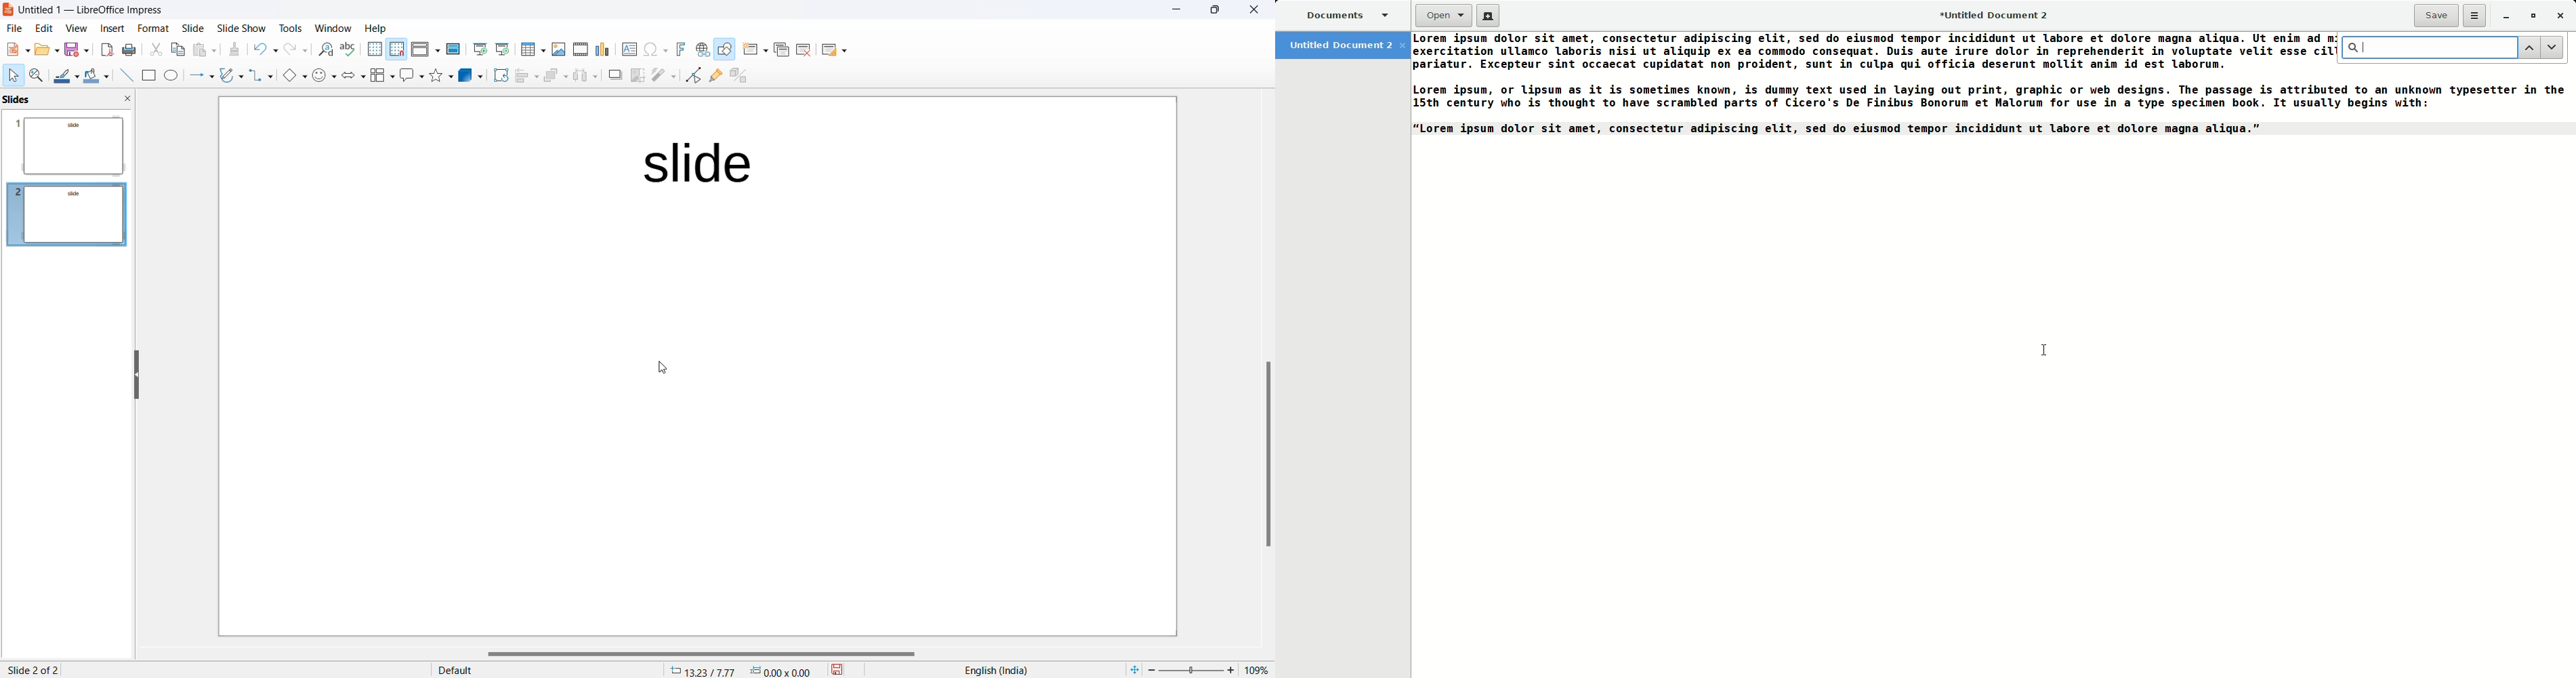  I want to click on Print, so click(131, 49).